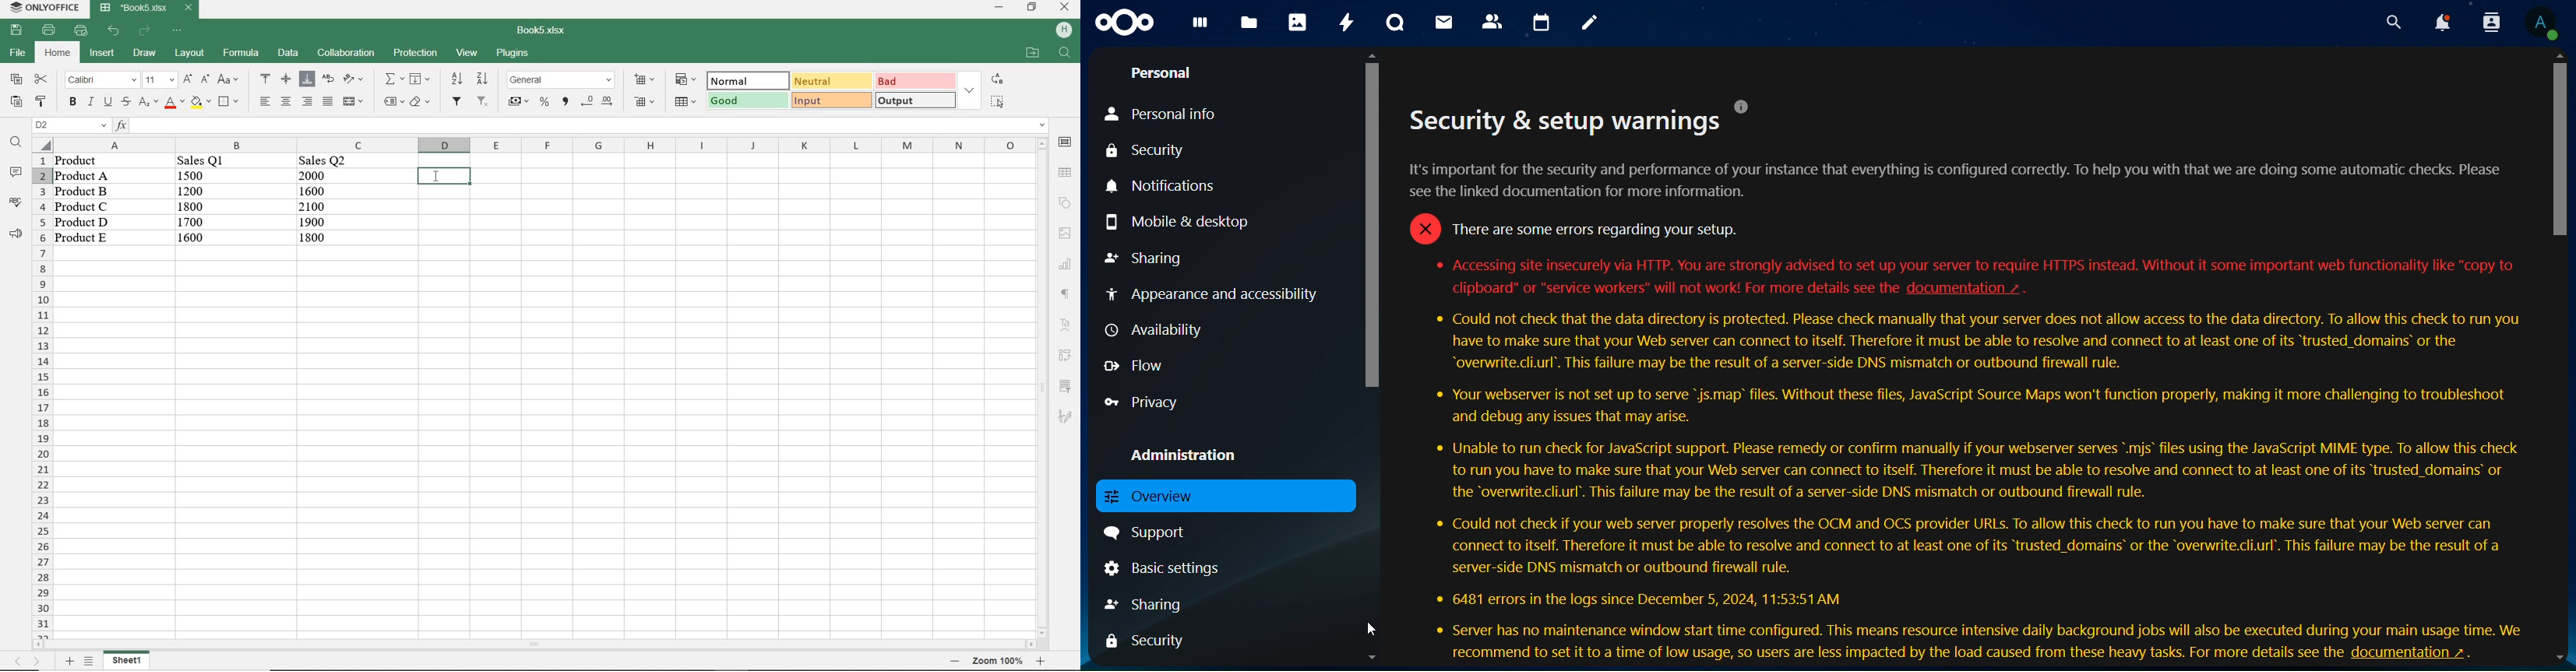 Image resolution: width=2576 pixels, height=672 pixels. Describe the element at coordinates (435, 178) in the screenshot. I see `cursor` at that location.